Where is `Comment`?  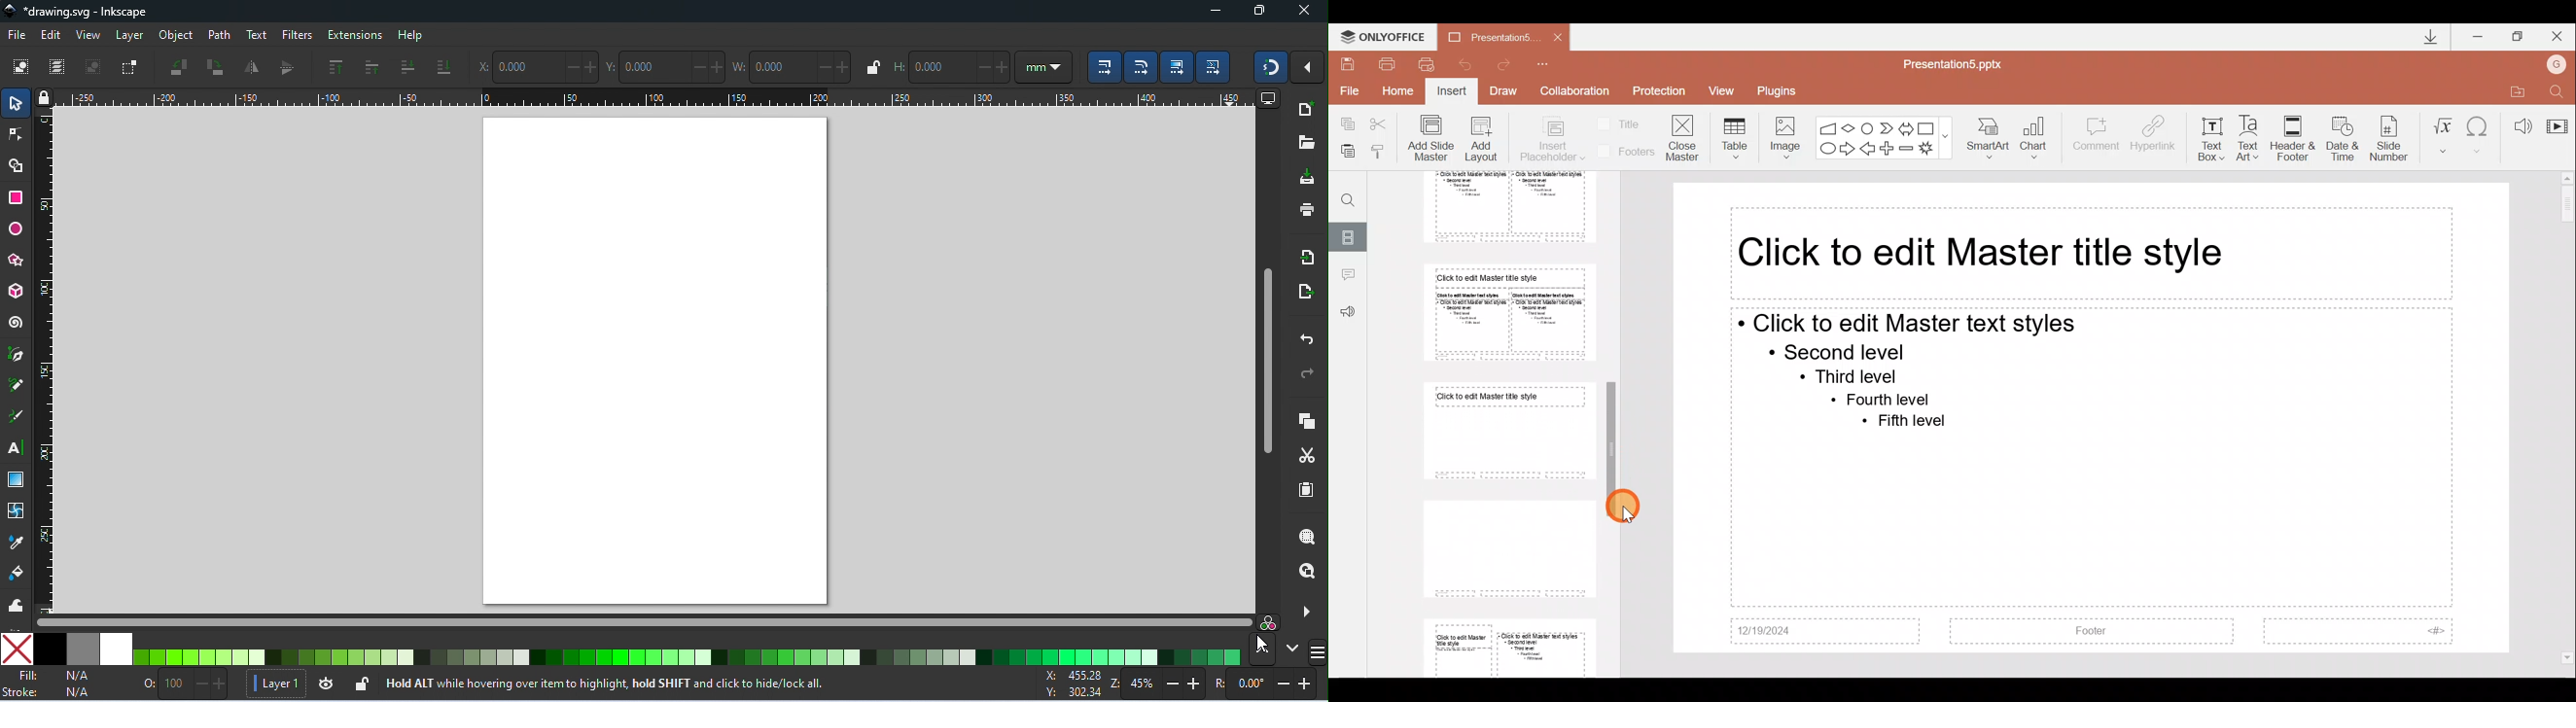
Comment is located at coordinates (2097, 140).